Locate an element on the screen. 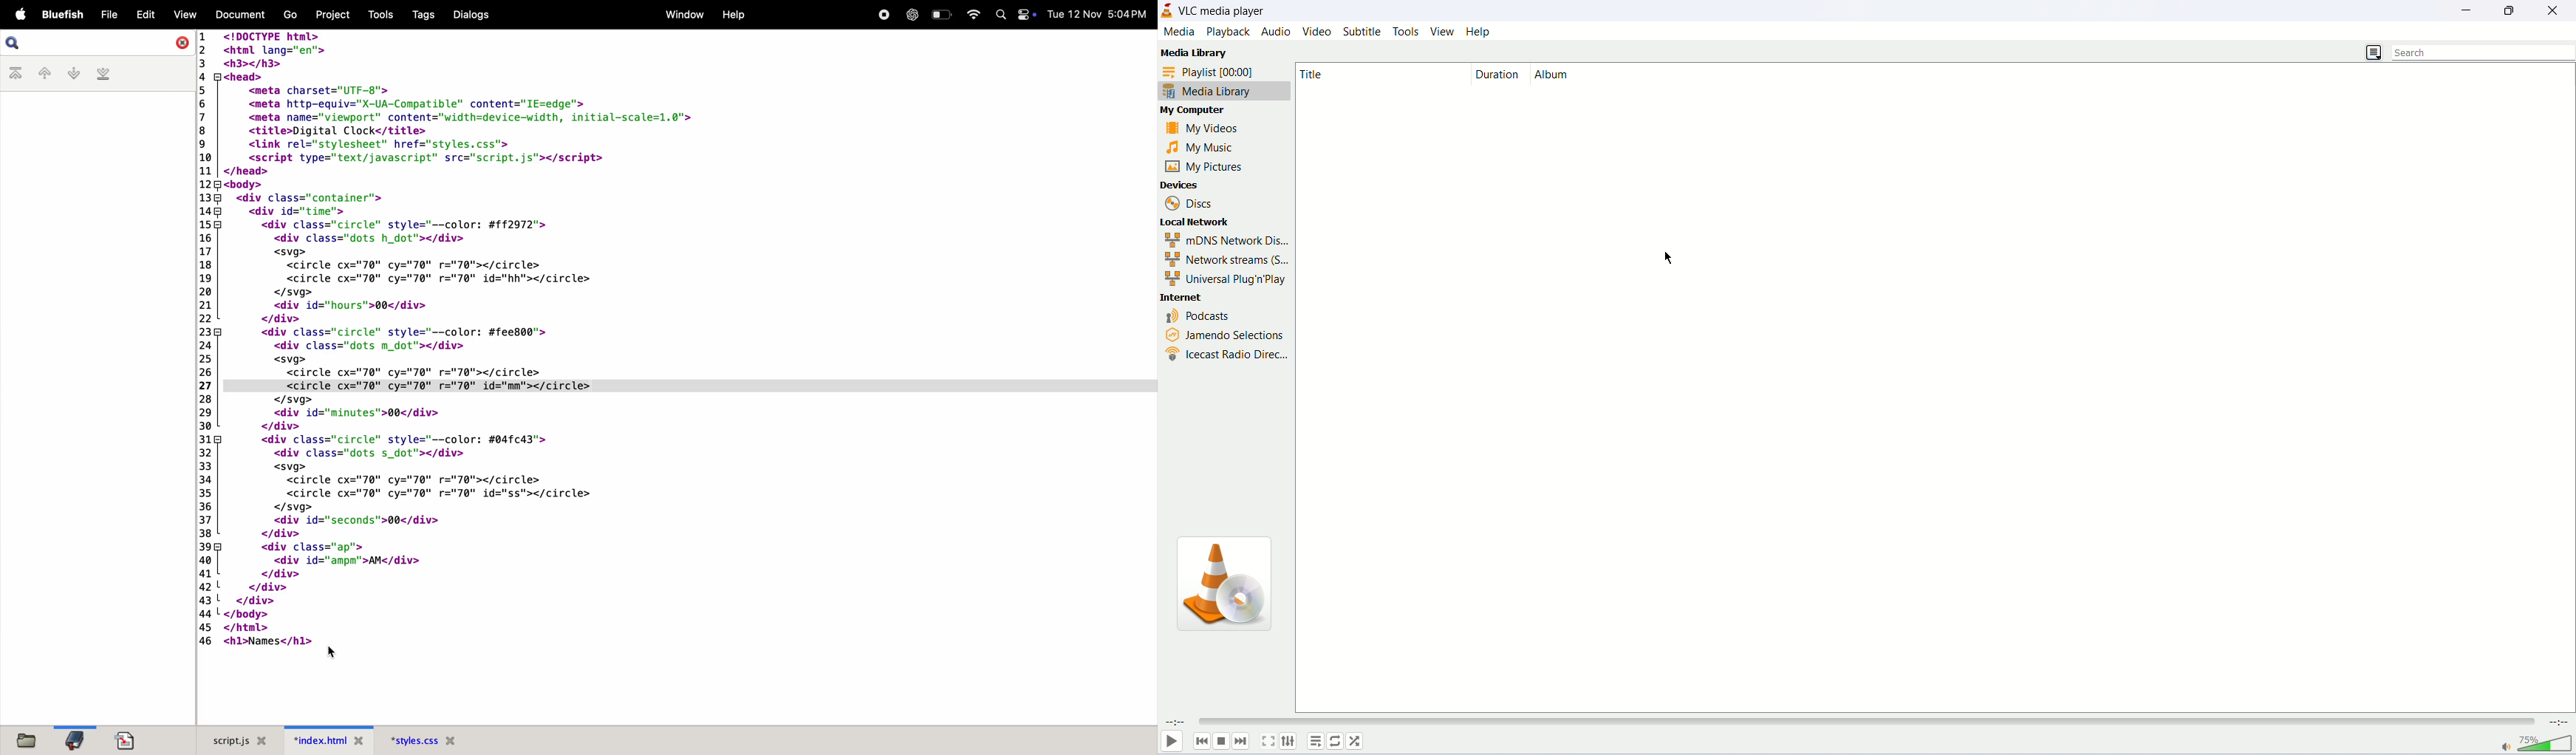 The image size is (2576, 756). battery is located at coordinates (944, 15).